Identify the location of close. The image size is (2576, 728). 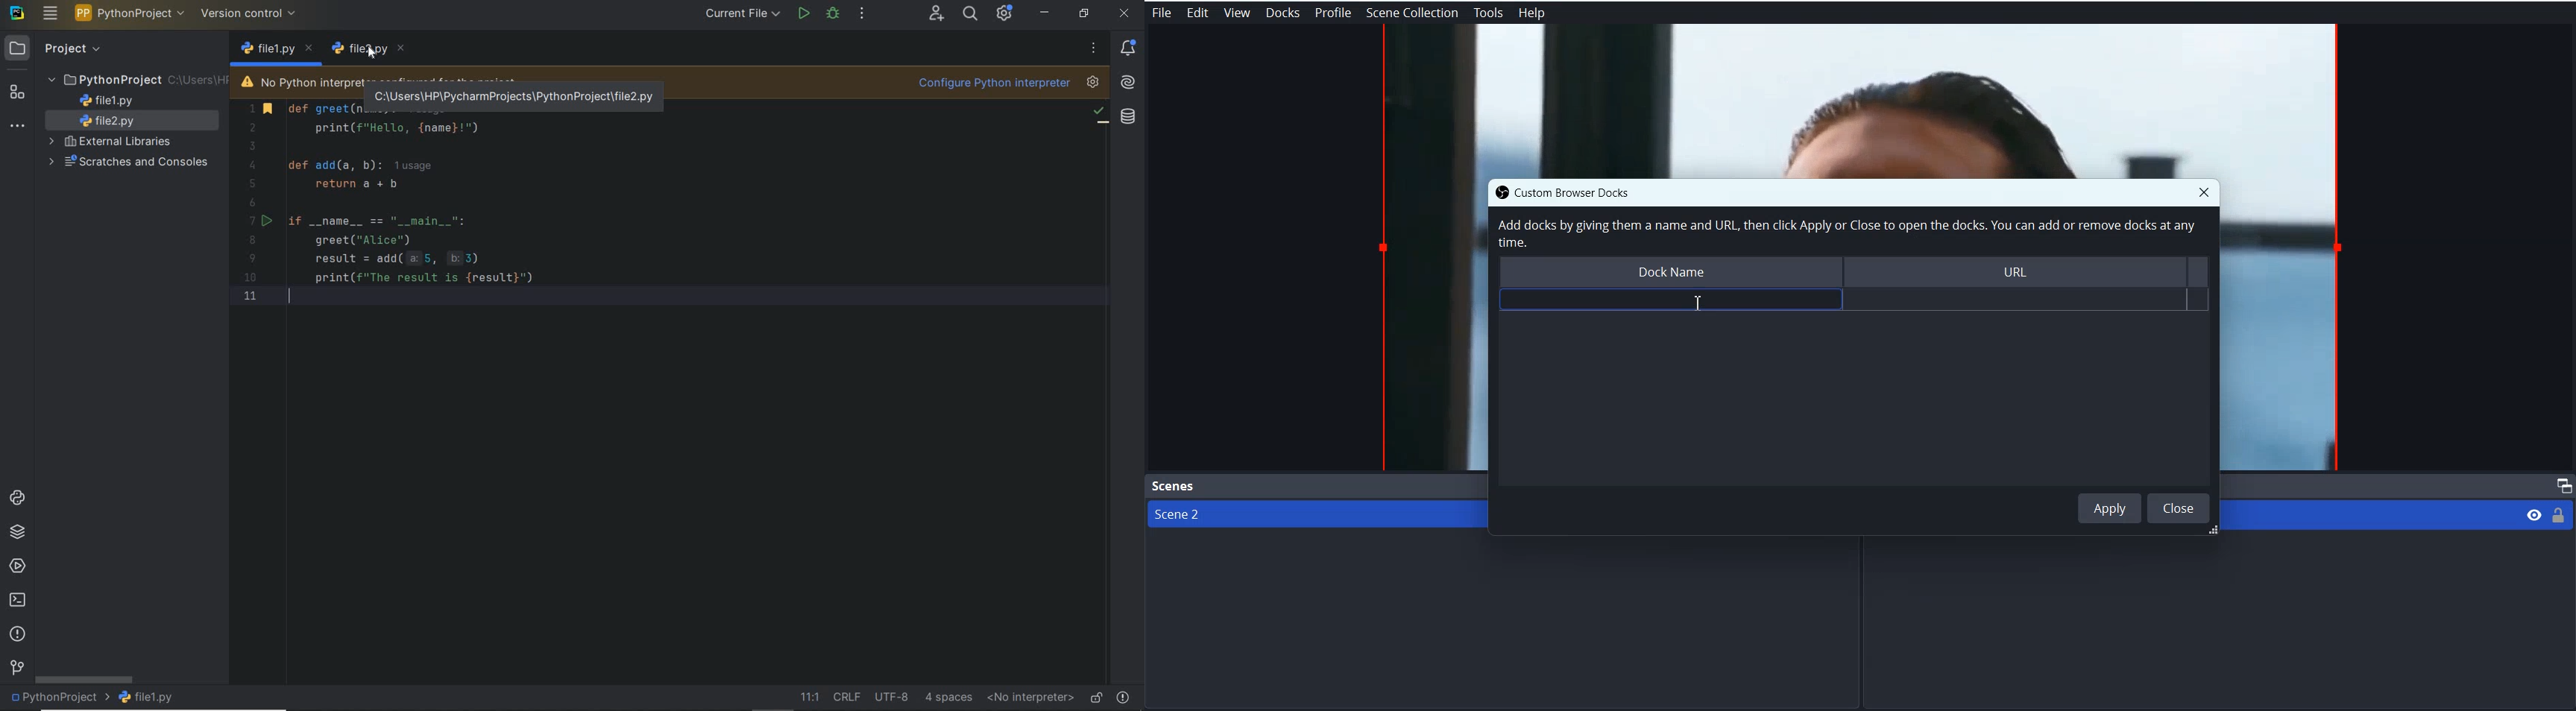
(401, 45).